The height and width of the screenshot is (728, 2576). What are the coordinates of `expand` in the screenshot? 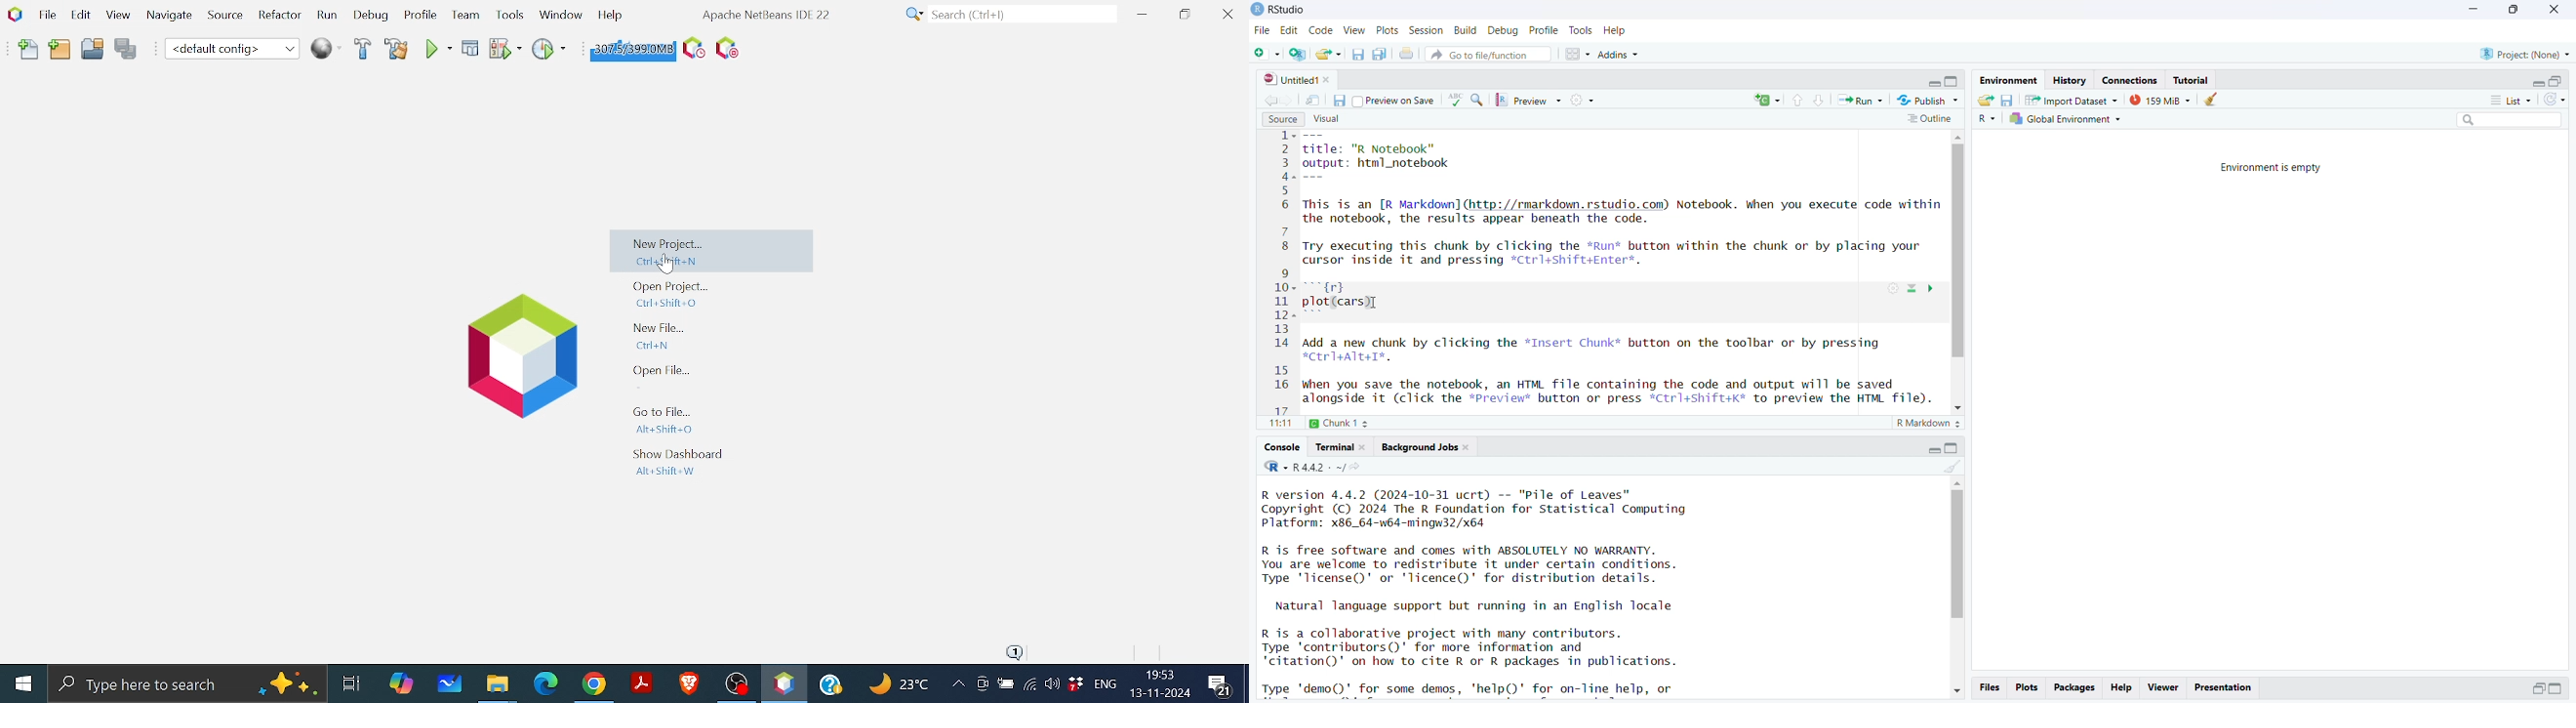 It's located at (1932, 84).